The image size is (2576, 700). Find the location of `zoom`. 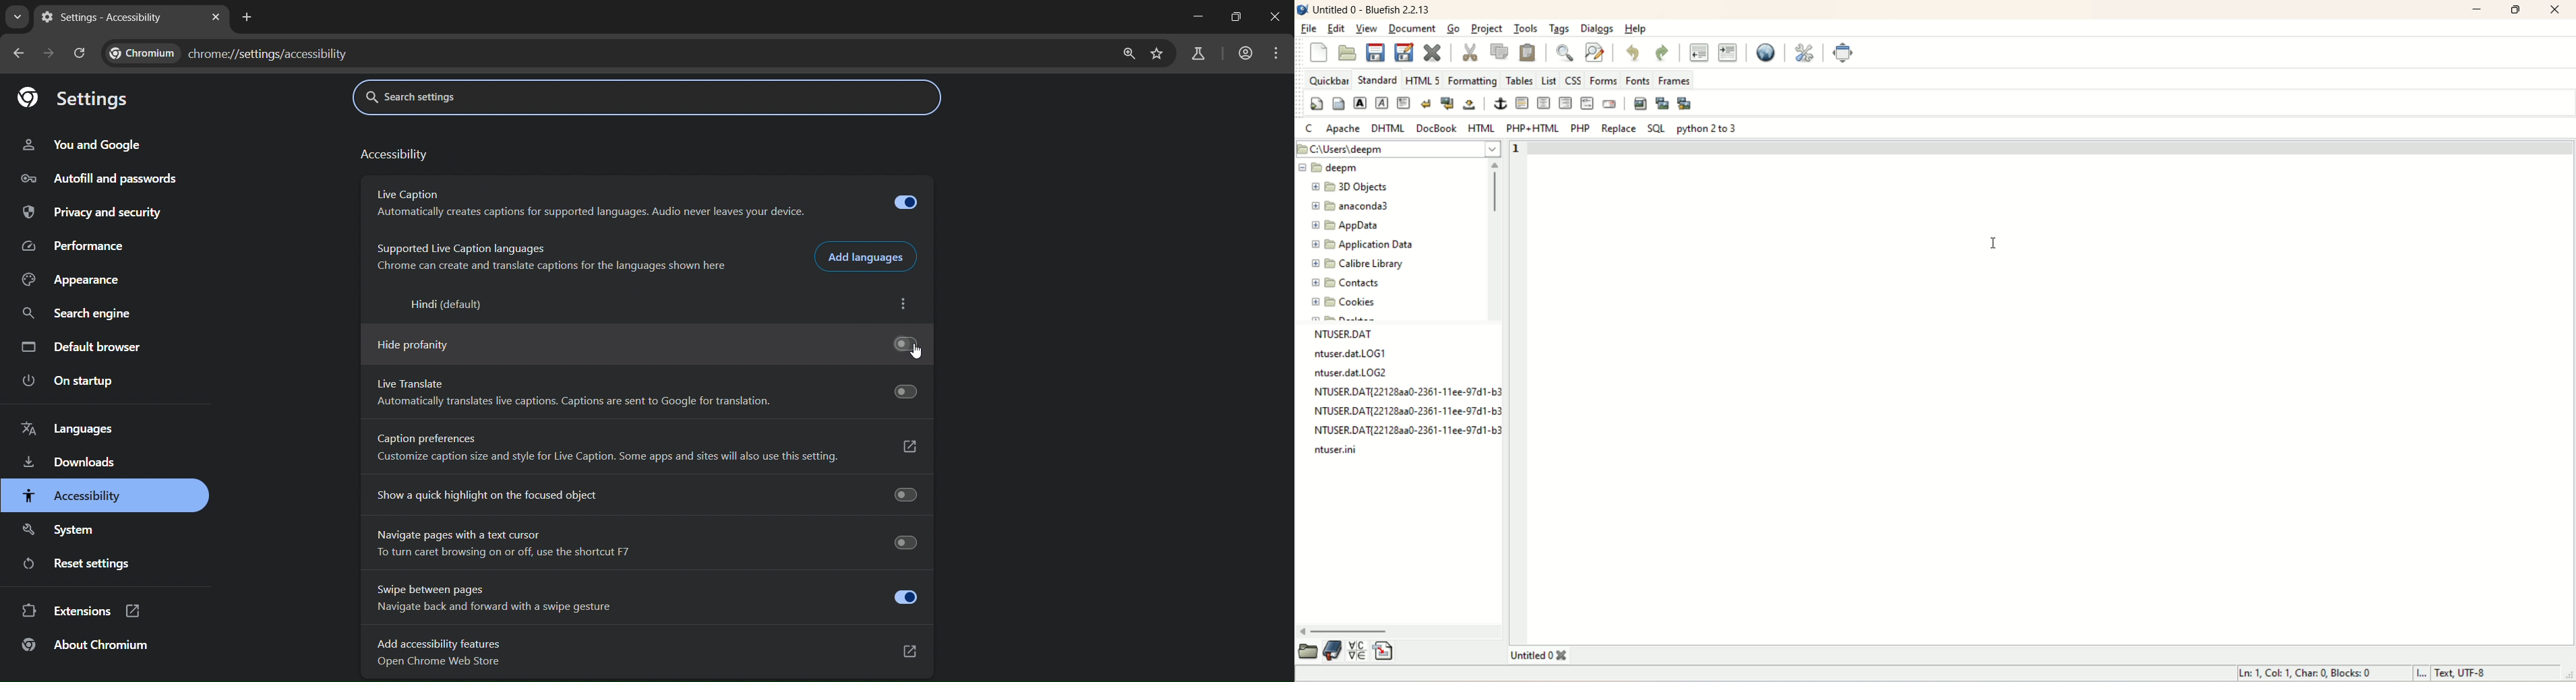

zoom is located at coordinates (1130, 55).